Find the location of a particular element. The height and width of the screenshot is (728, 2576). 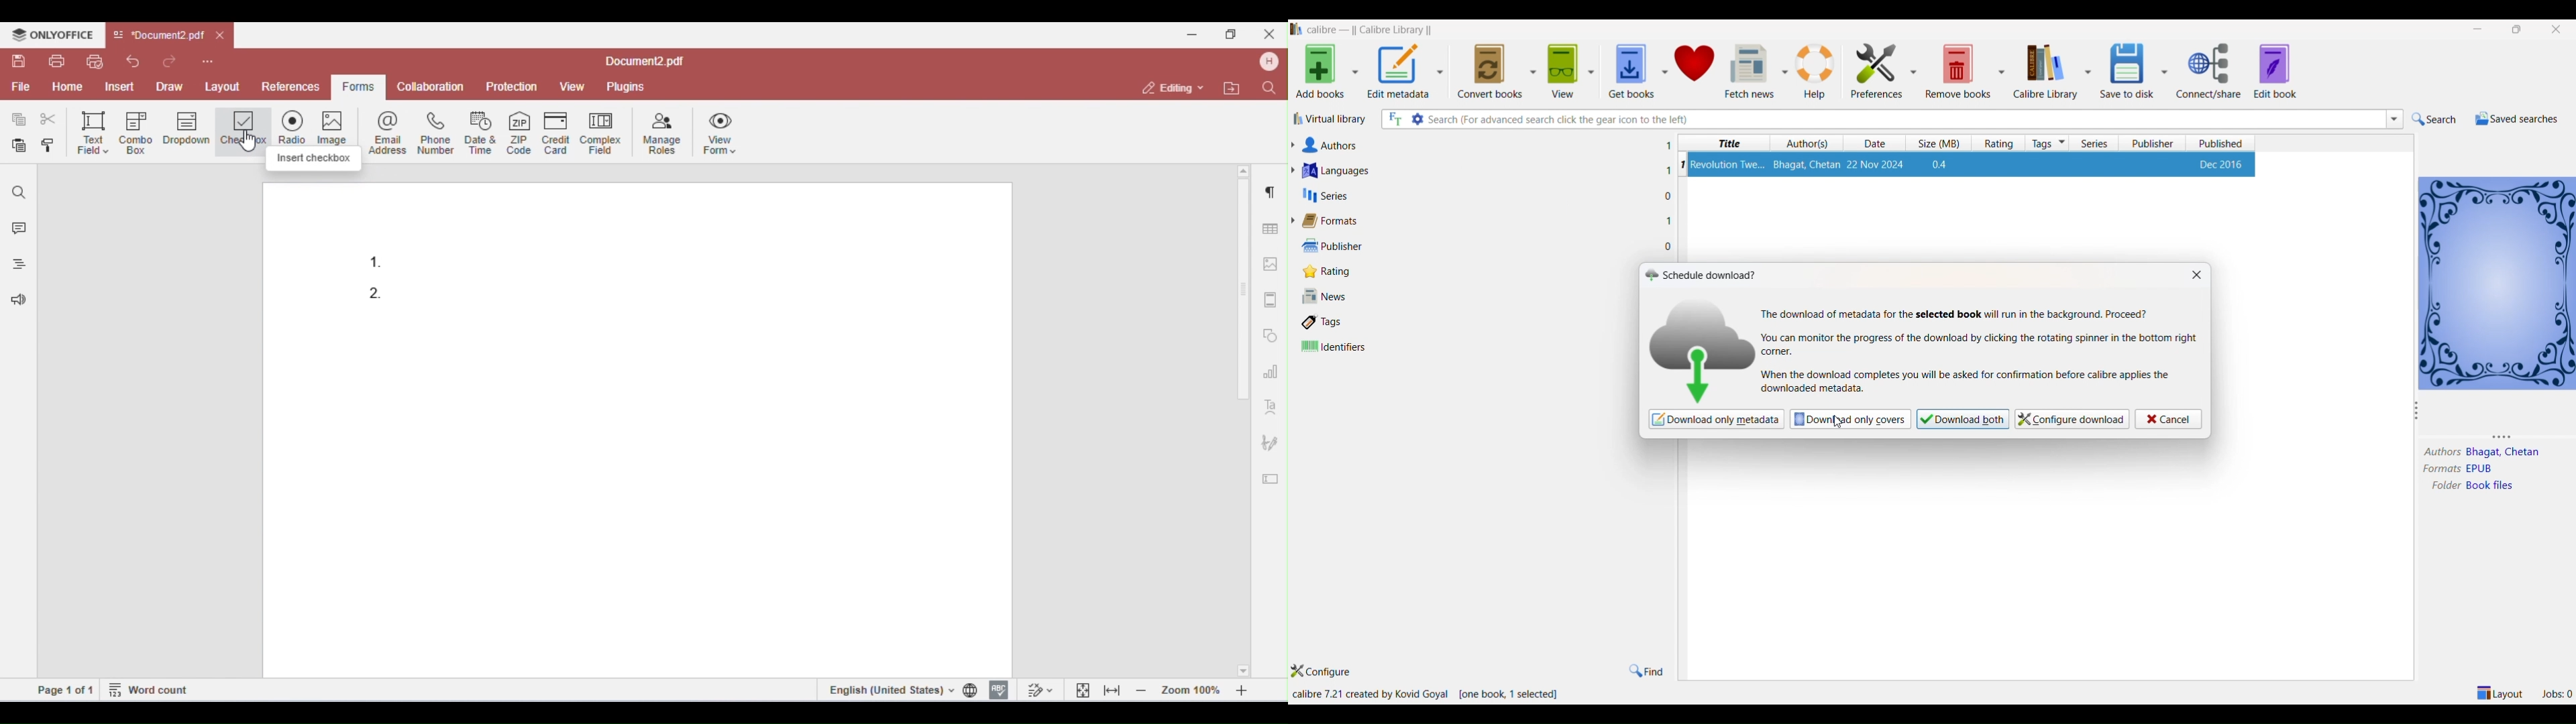

series and number of series is located at coordinates (1326, 196).